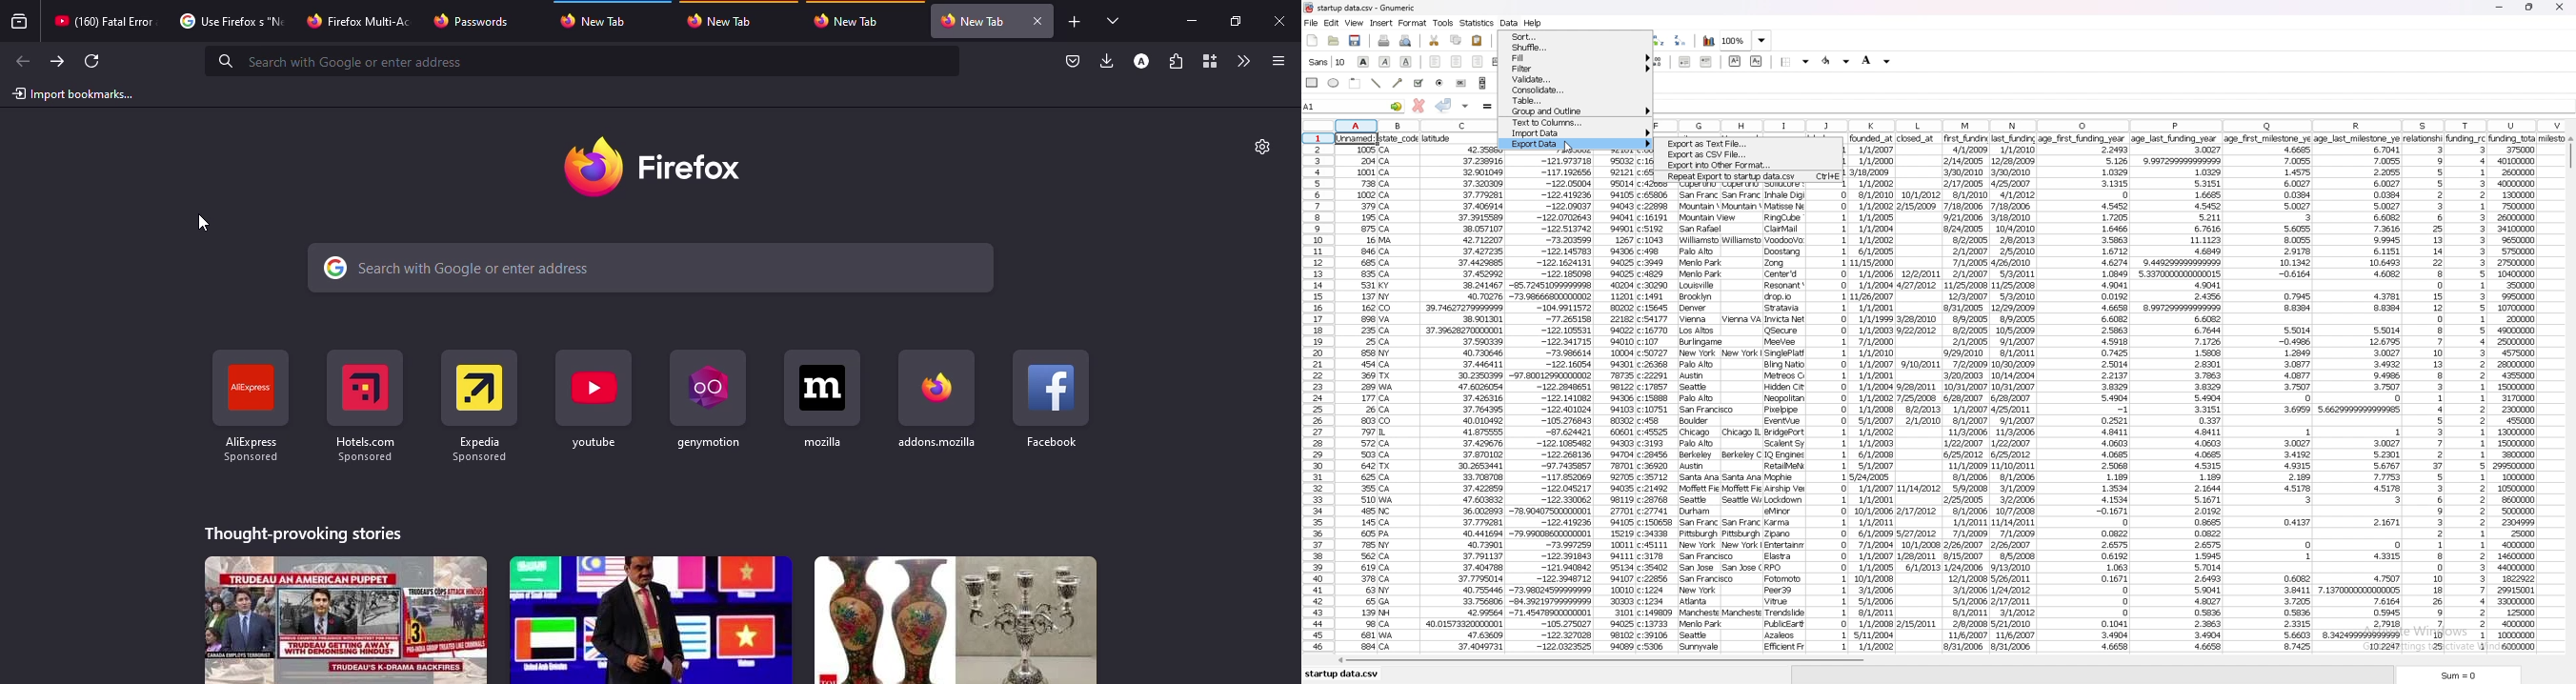 The image size is (2576, 700). I want to click on sort descending, so click(1681, 40).